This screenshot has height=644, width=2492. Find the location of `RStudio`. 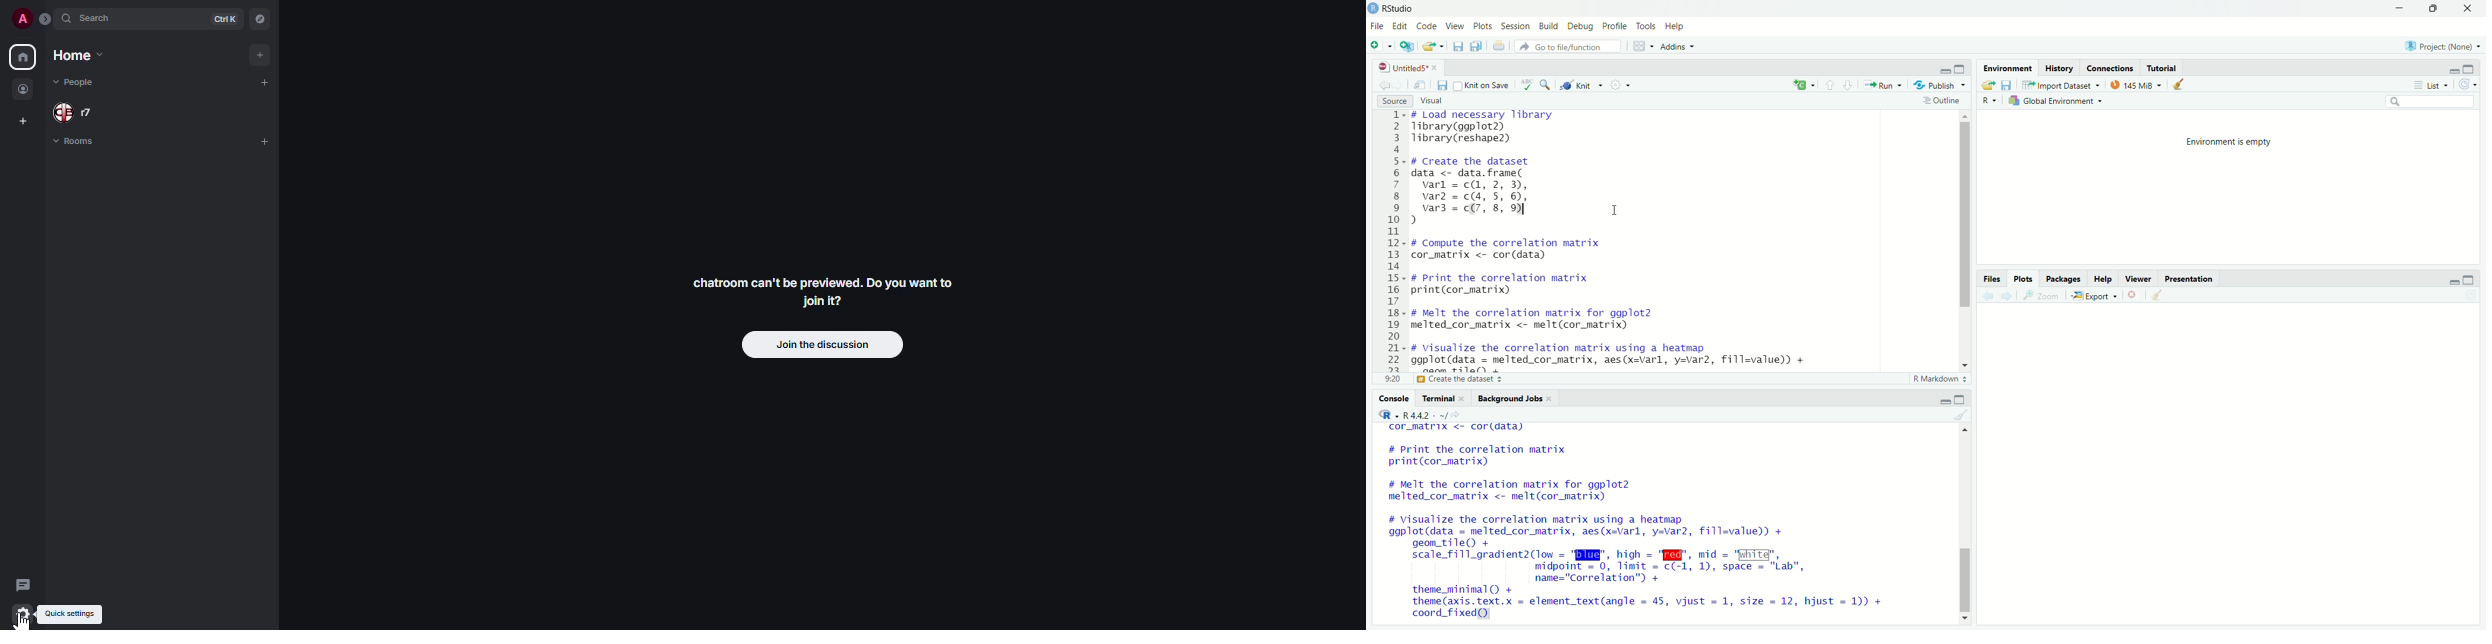

RStudio is located at coordinates (1399, 9).